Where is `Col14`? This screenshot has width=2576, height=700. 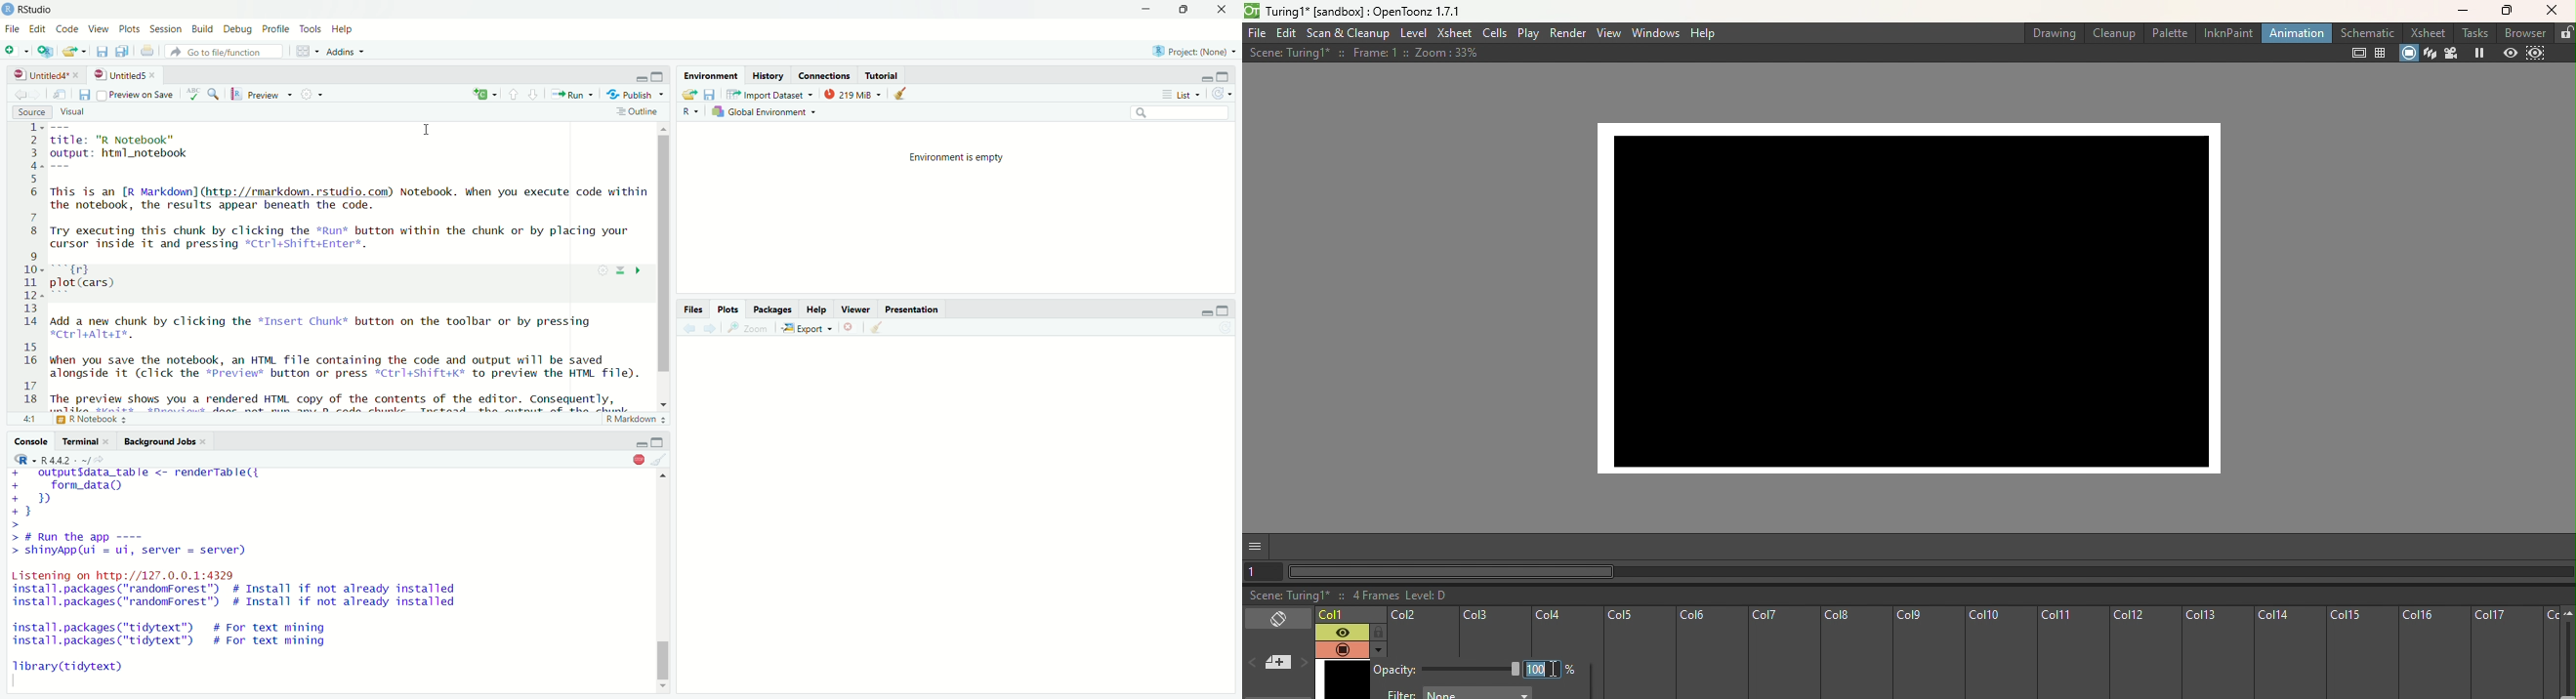 Col14 is located at coordinates (2289, 653).